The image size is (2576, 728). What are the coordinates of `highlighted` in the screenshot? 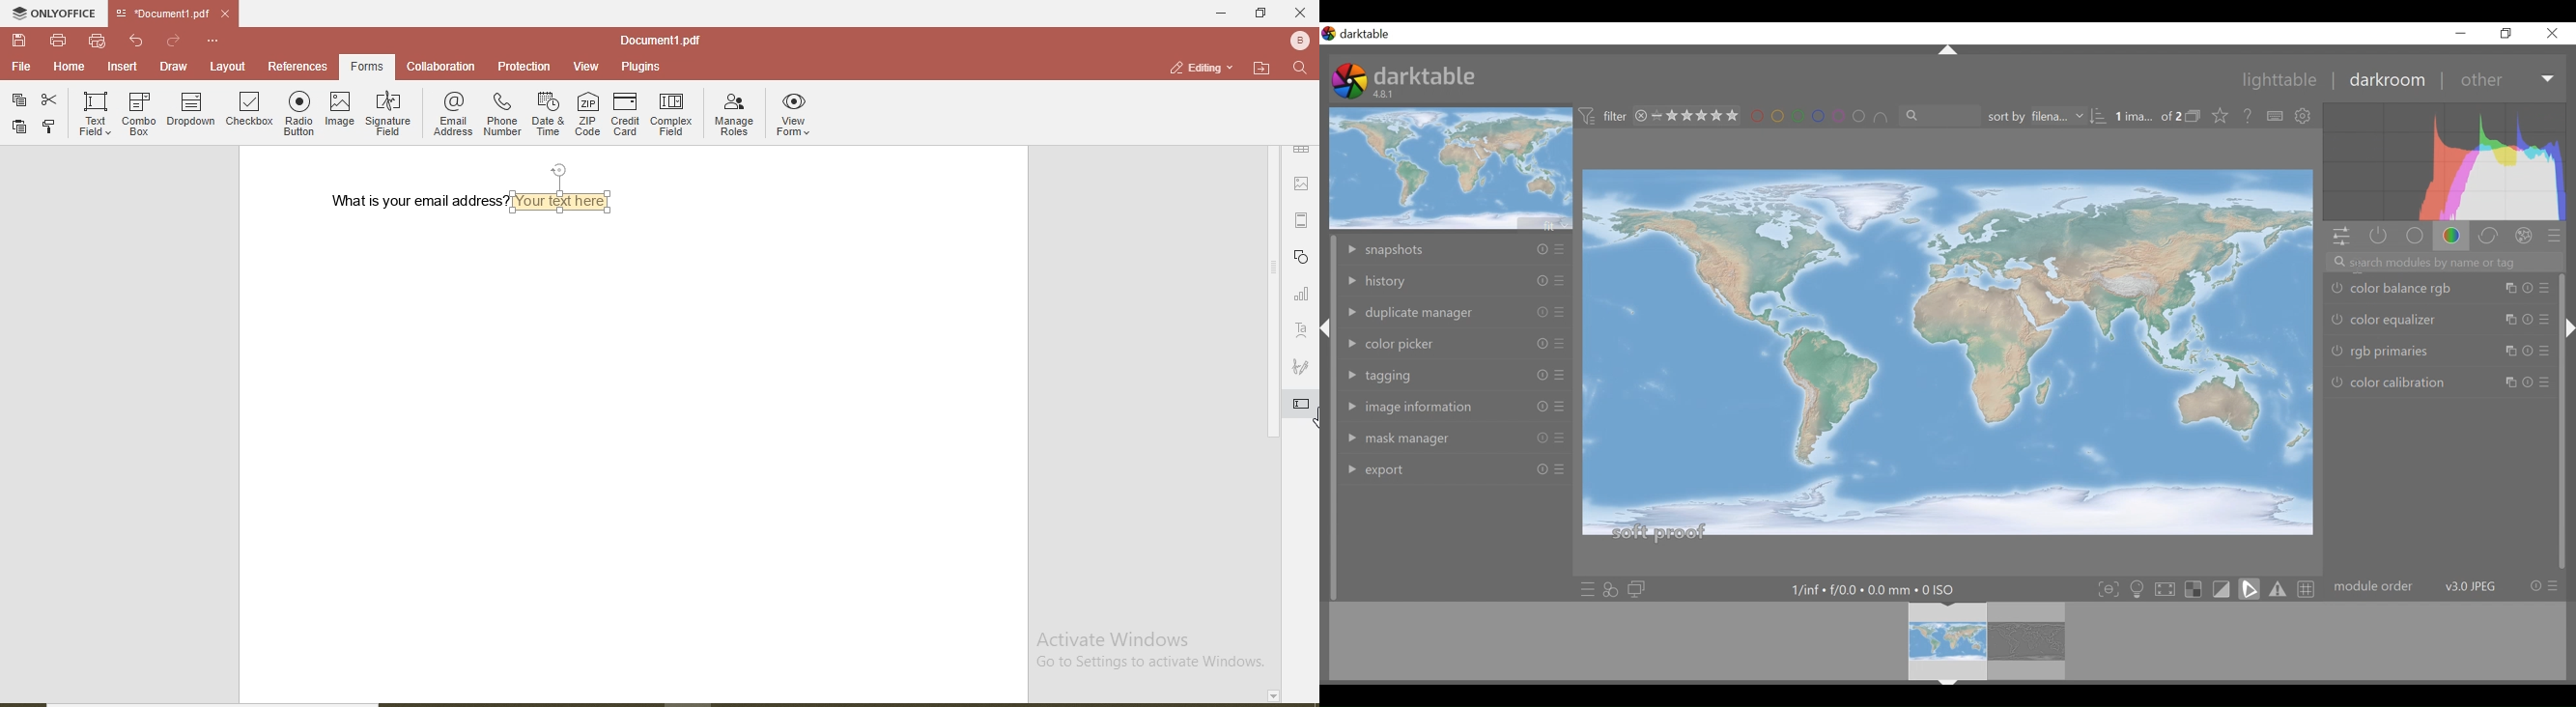 It's located at (1301, 403).